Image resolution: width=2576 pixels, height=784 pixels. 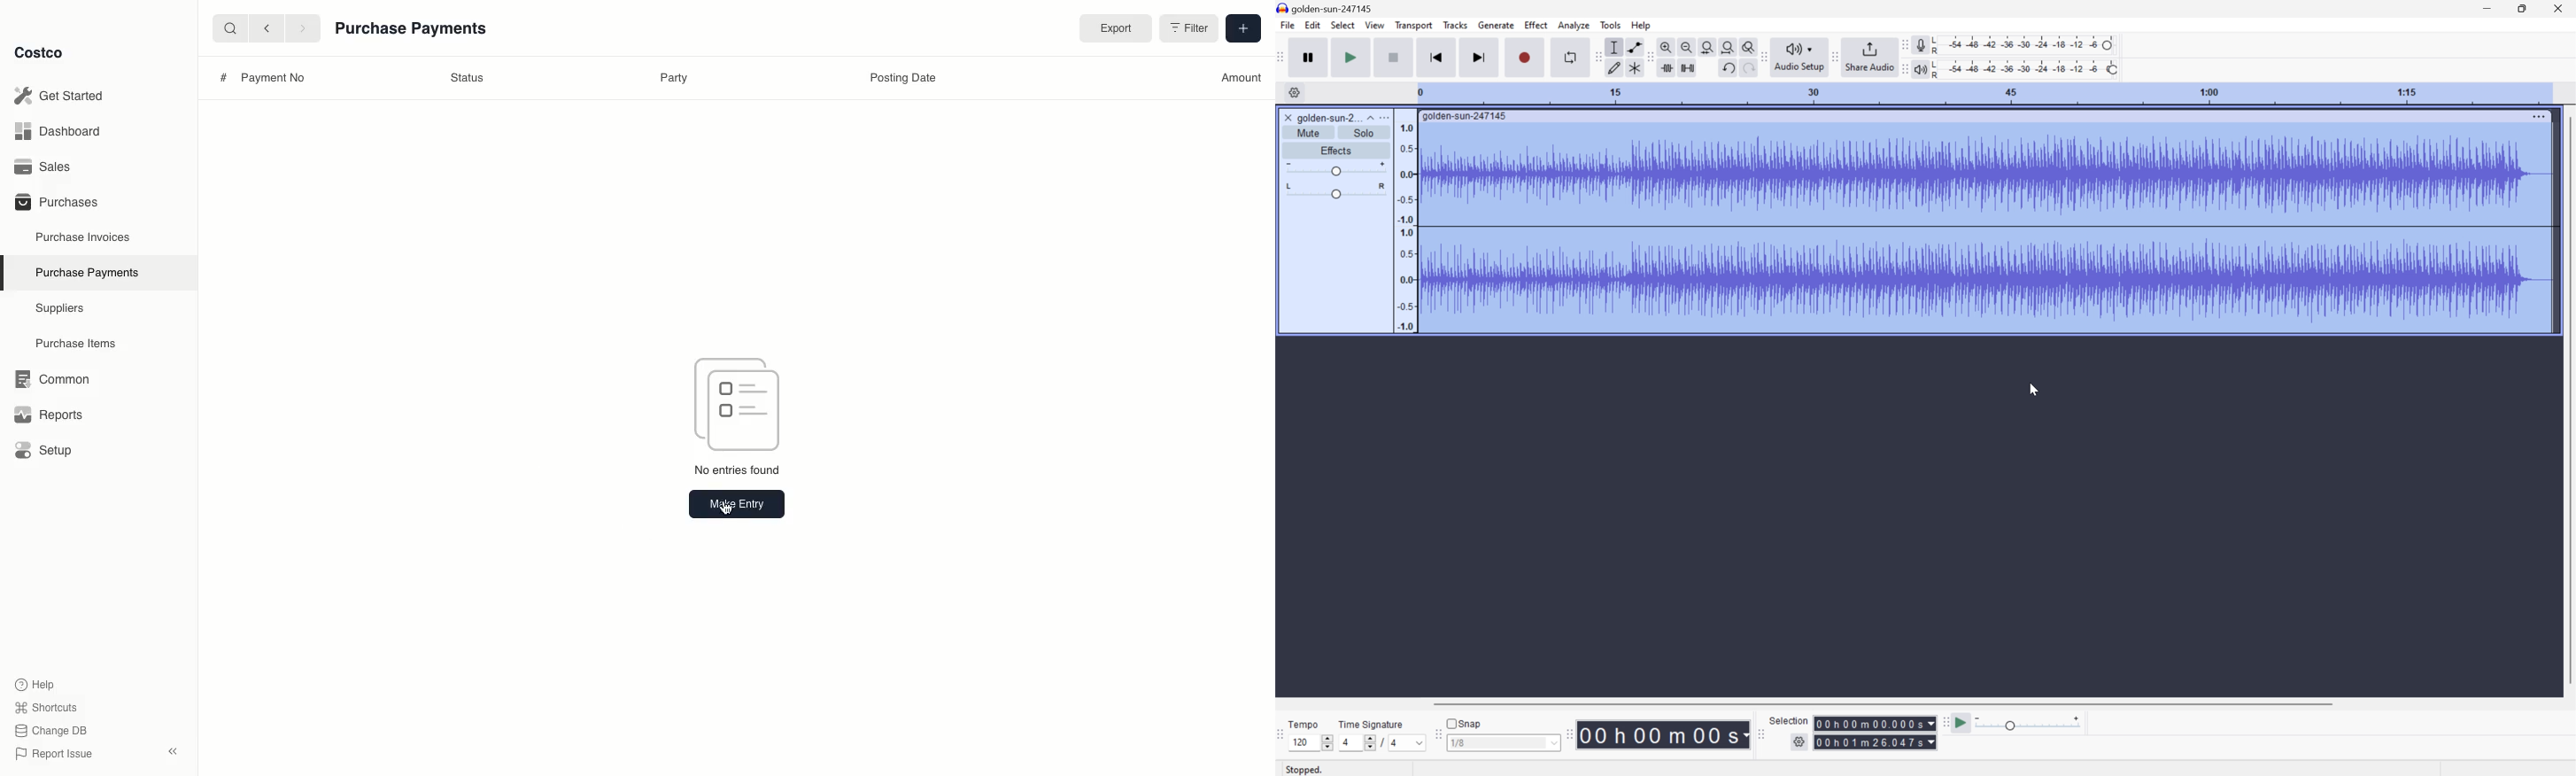 What do you see at coordinates (2030, 722) in the screenshot?
I see `Playback speed: 1.000 x` at bounding box center [2030, 722].